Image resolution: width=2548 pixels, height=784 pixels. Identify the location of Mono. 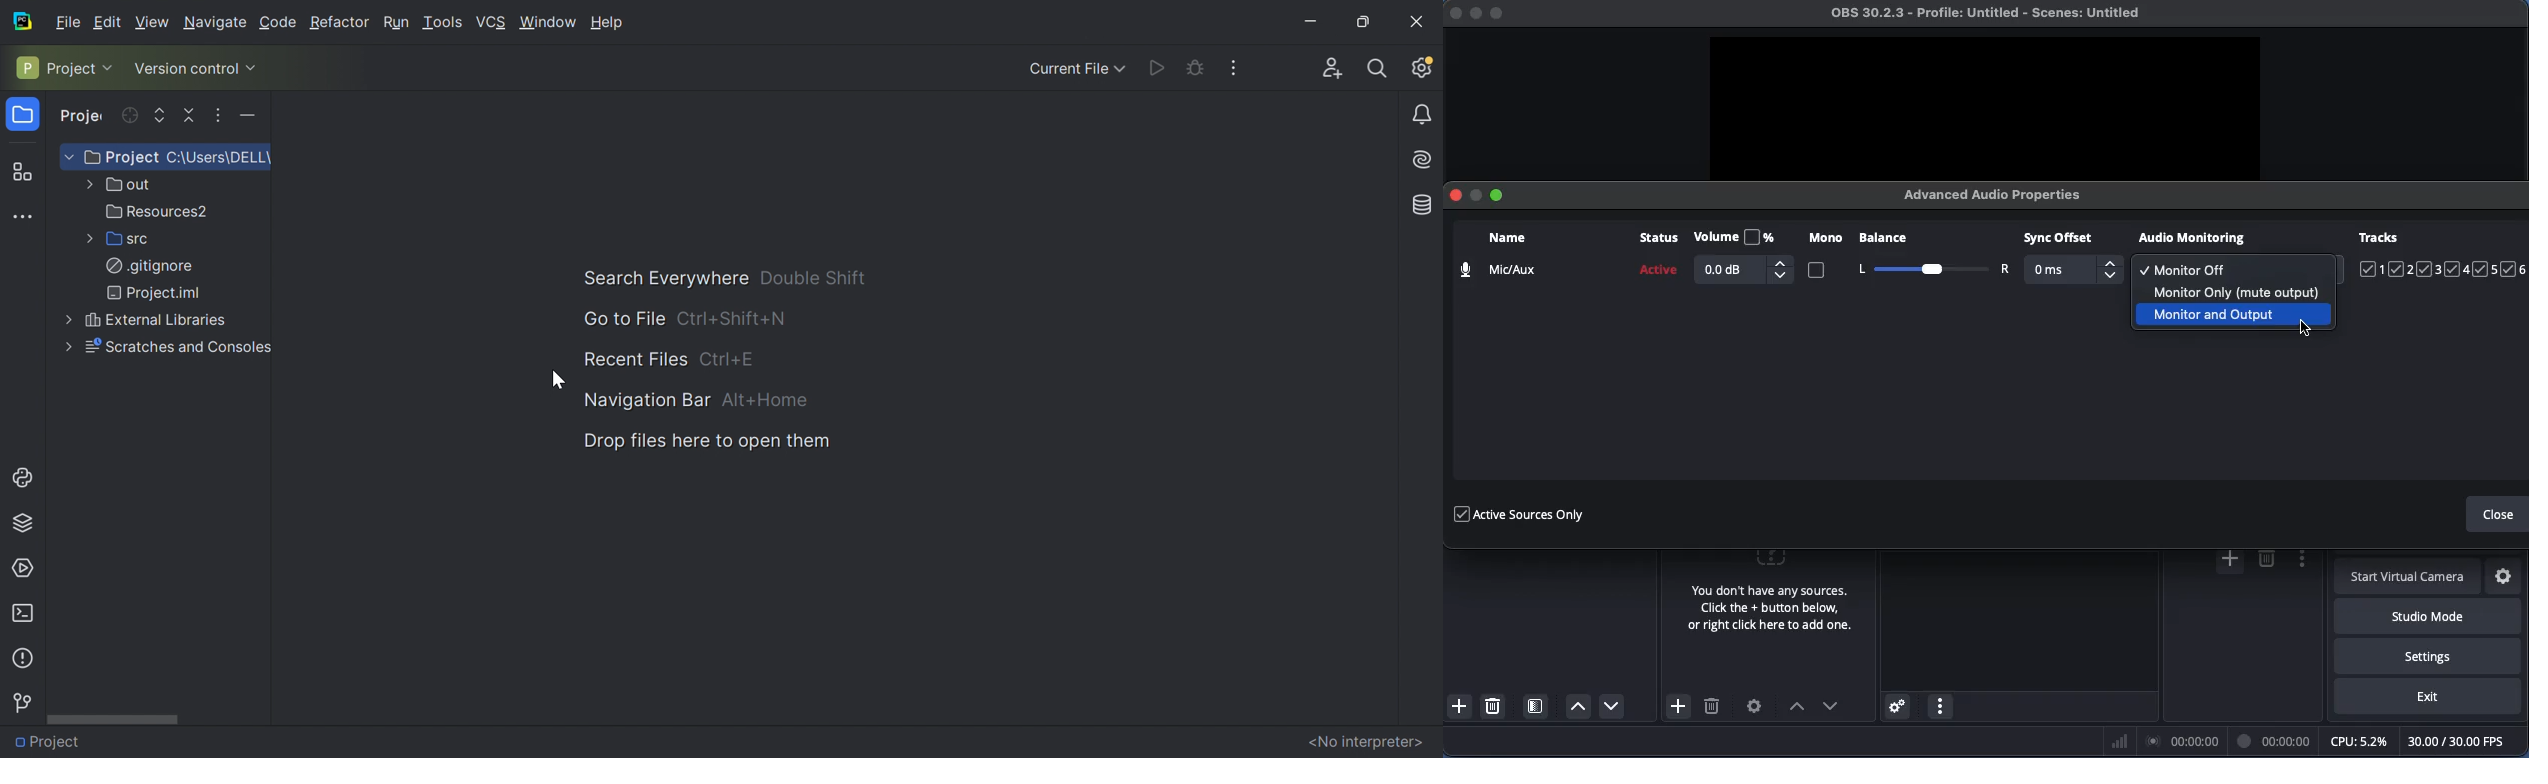
(1826, 257).